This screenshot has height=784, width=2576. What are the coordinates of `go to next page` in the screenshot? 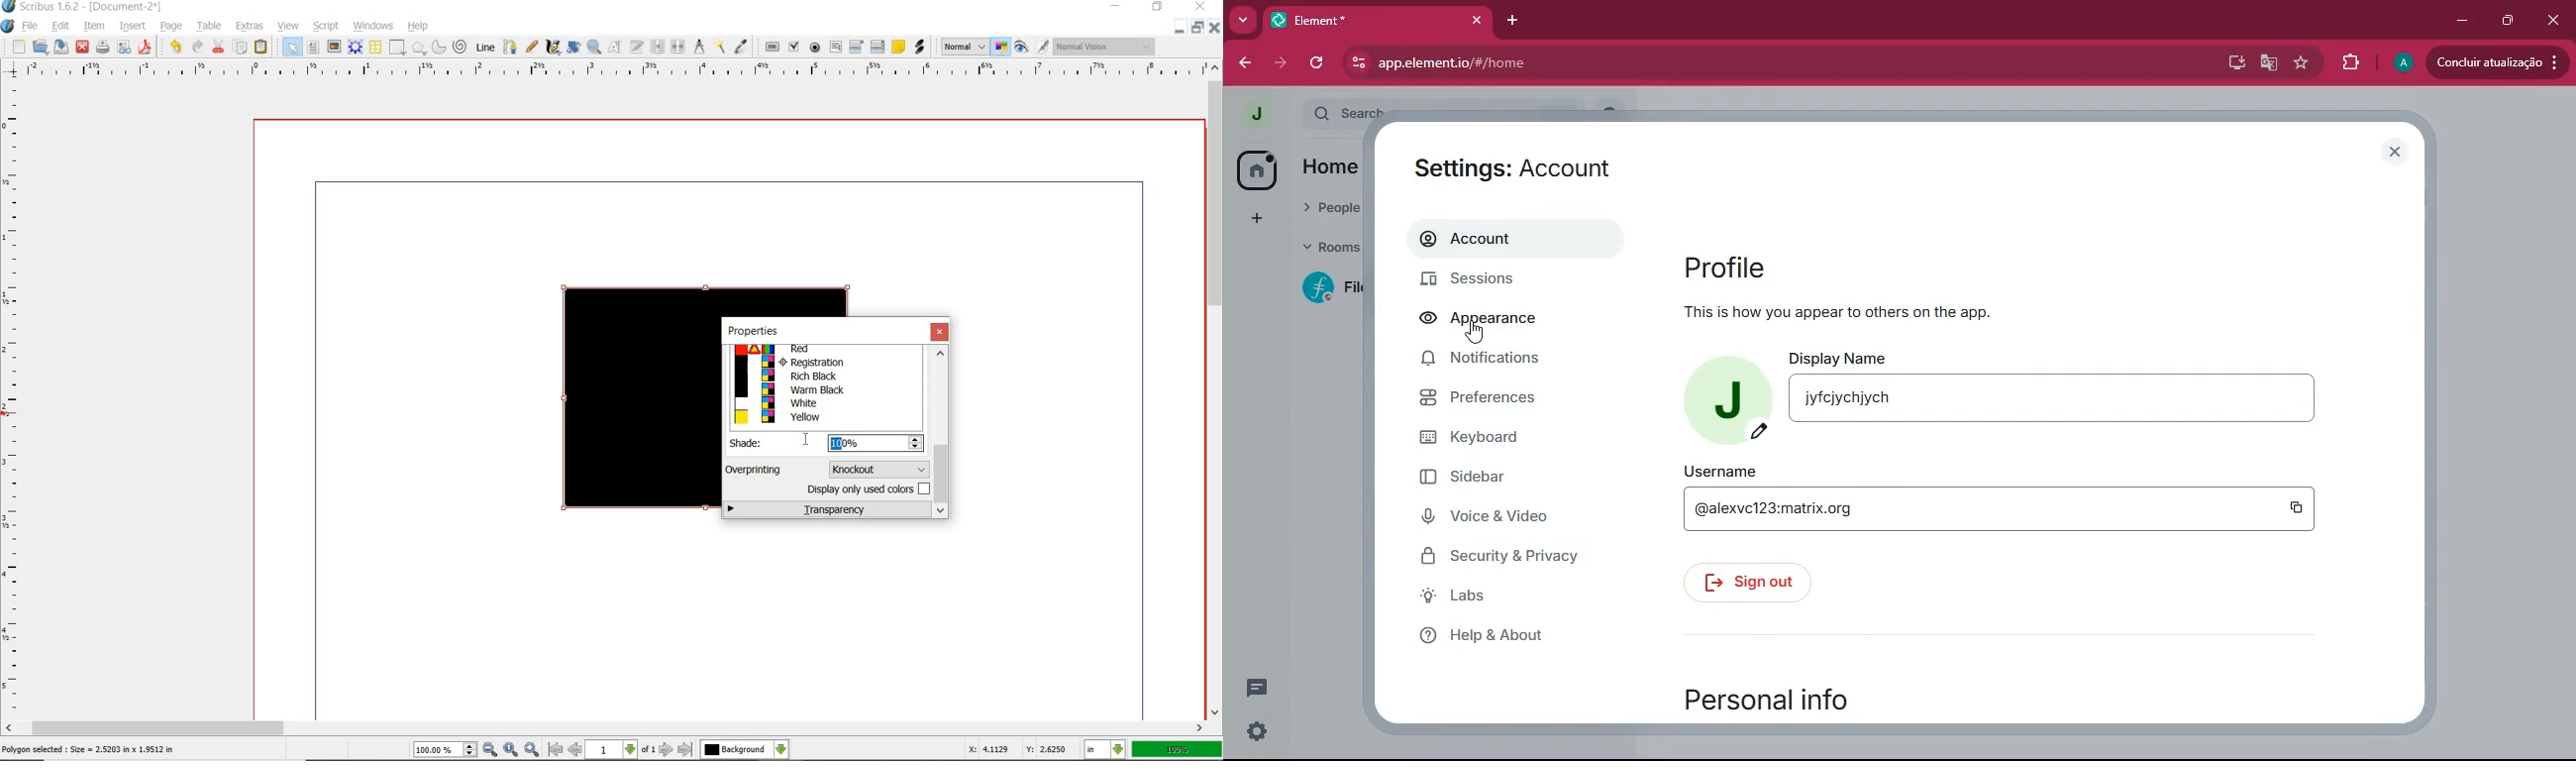 It's located at (667, 750).